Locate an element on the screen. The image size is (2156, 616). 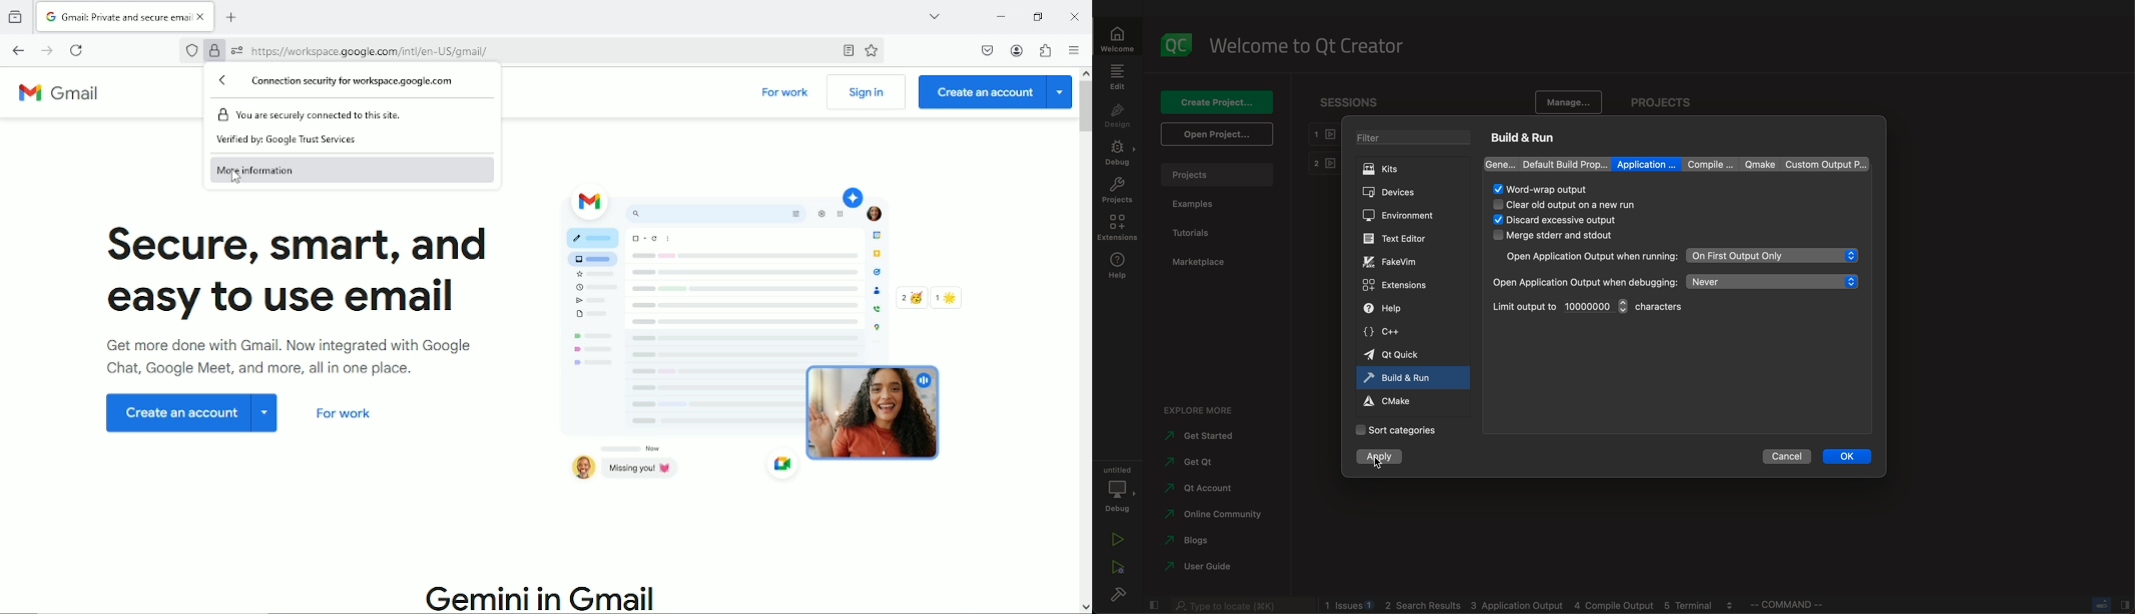
Open application menu is located at coordinates (1074, 49).